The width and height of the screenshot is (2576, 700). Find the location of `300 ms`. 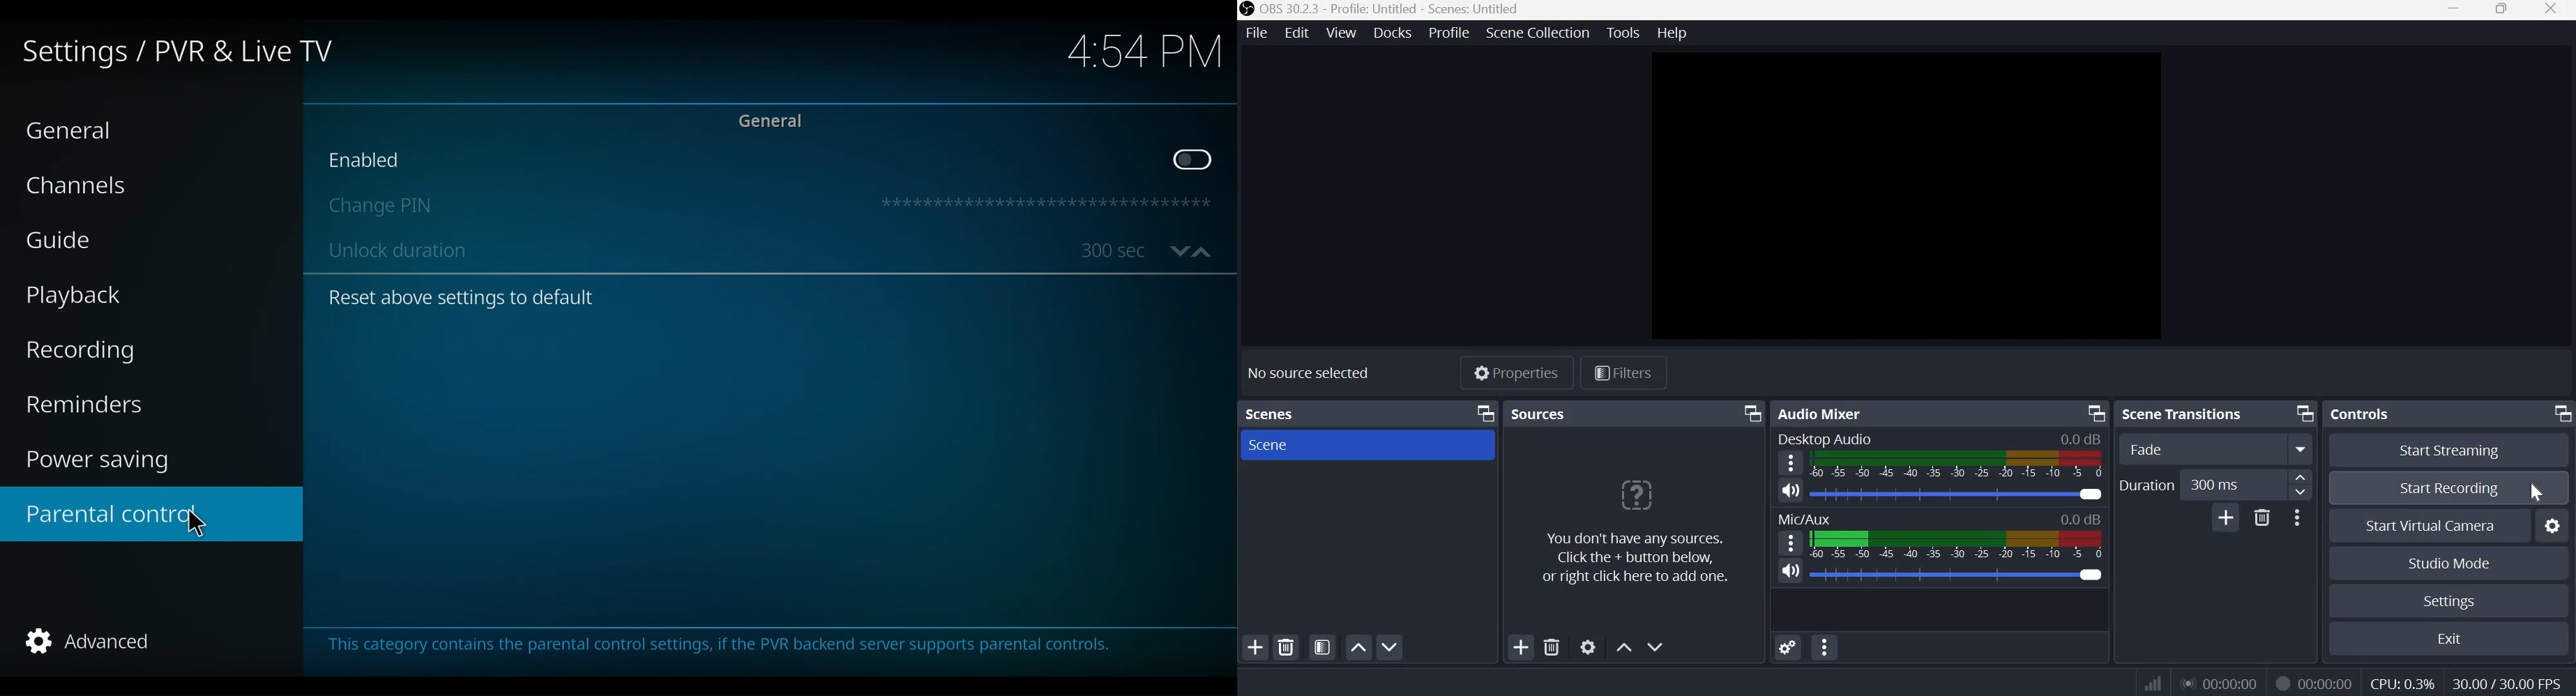

300 ms is located at coordinates (2233, 485).